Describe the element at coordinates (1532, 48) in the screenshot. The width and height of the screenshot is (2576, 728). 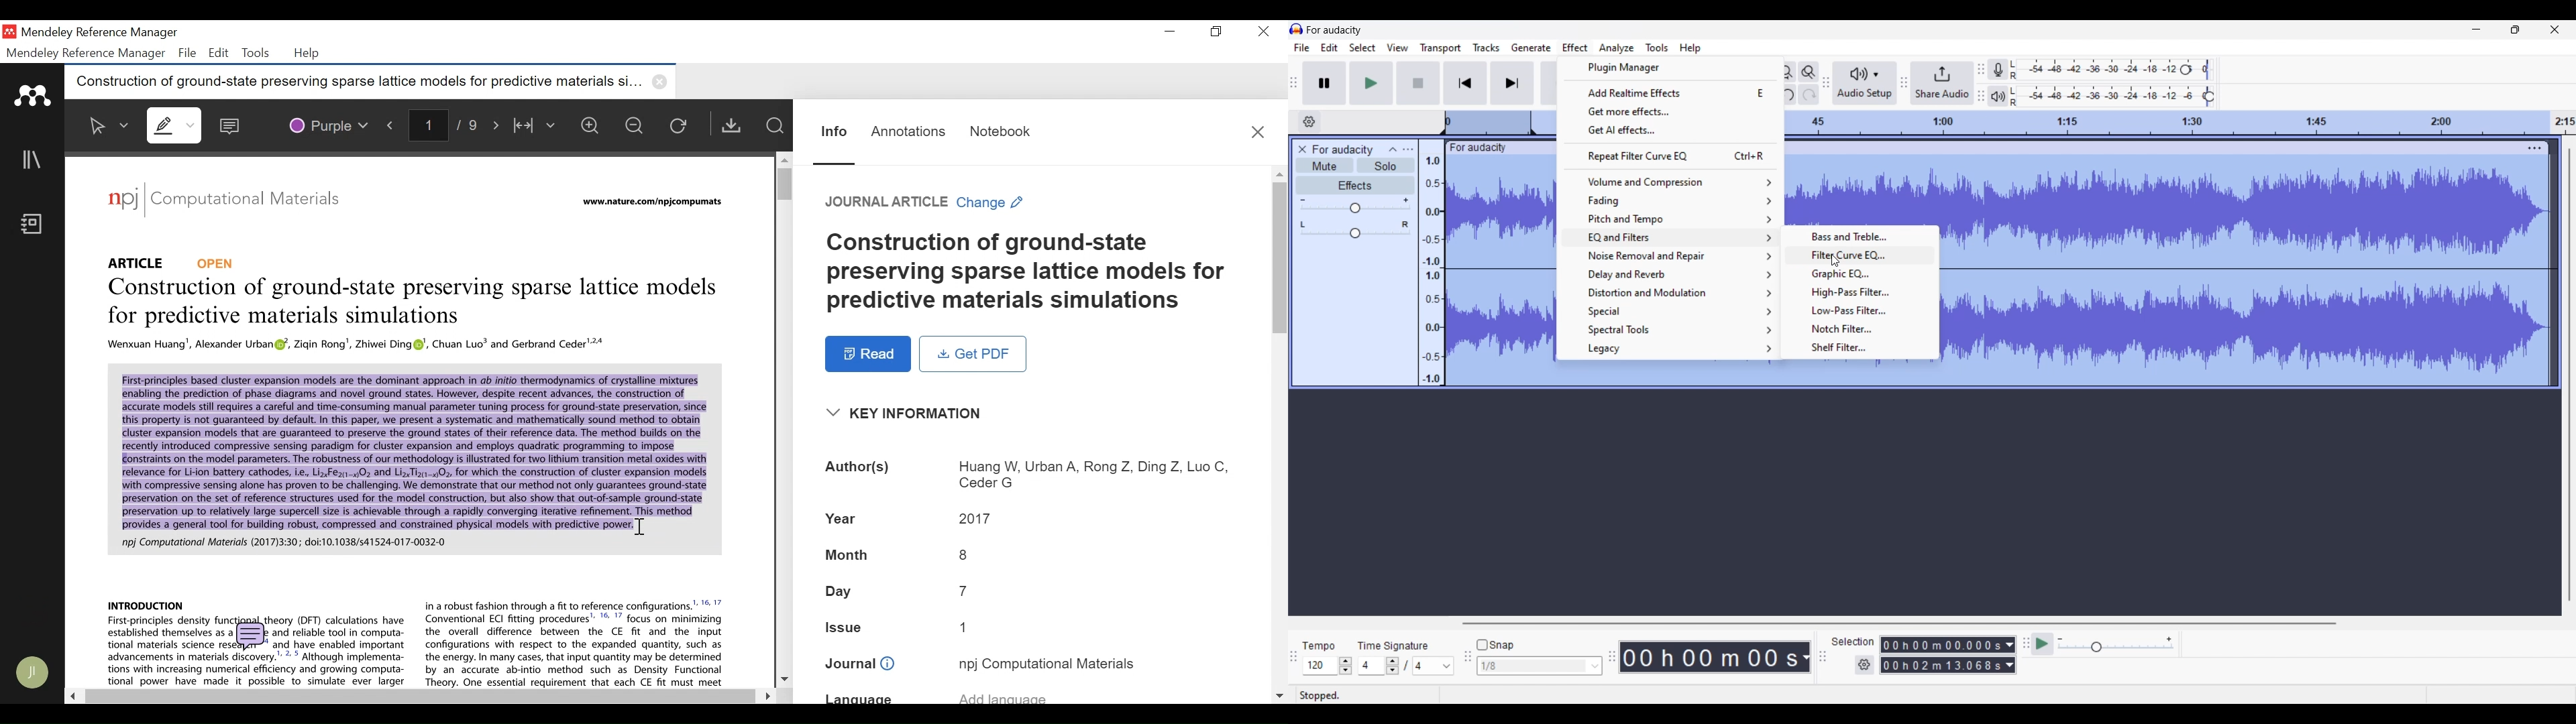
I see `Generate menu` at that location.